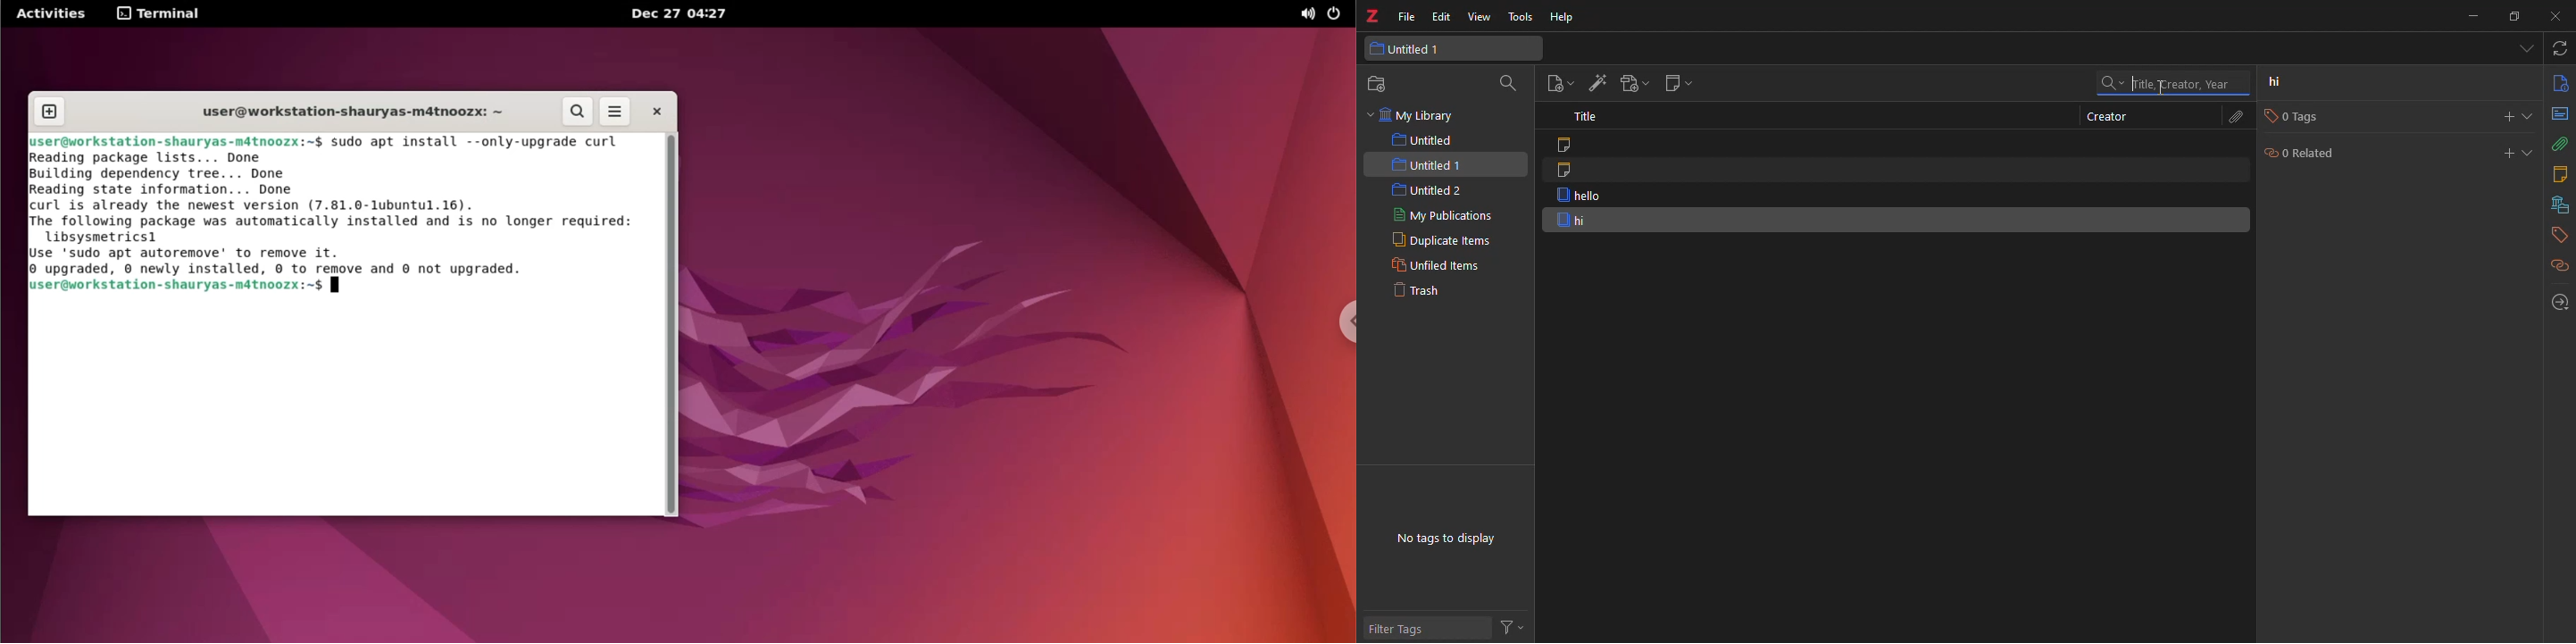 The height and width of the screenshot is (644, 2576). What do you see at coordinates (2310, 154) in the screenshot?
I see `0 related` at bounding box center [2310, 154].